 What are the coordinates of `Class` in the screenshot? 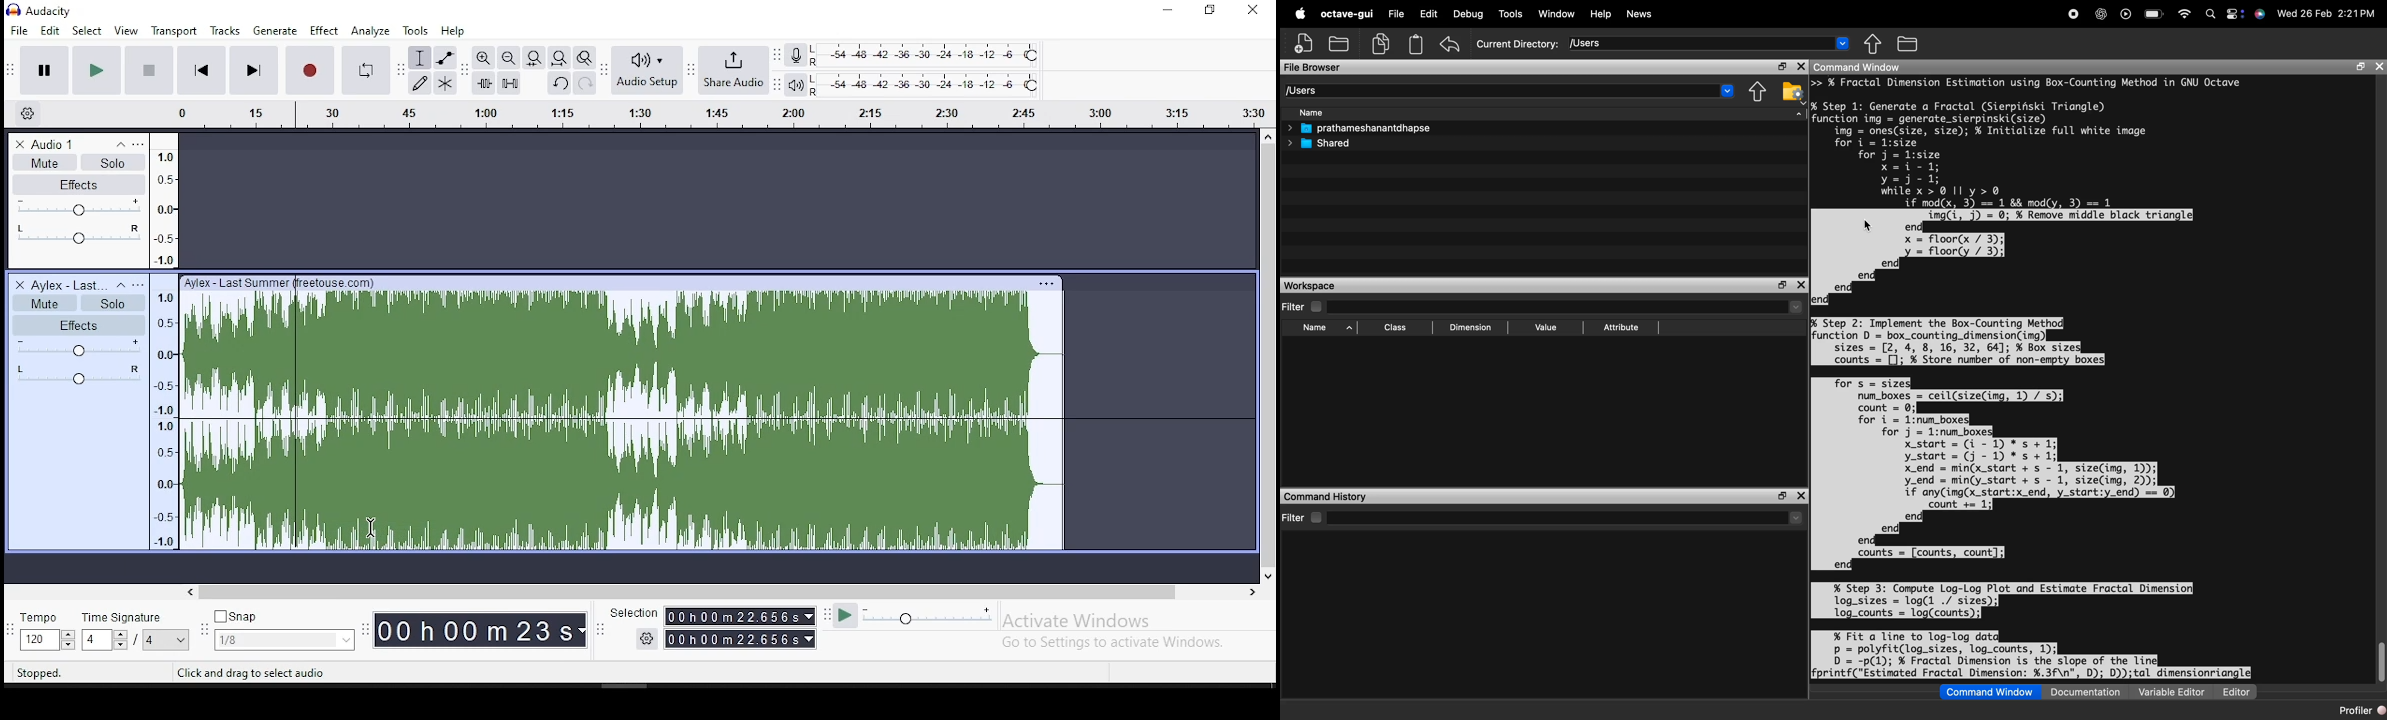 It's located at (1396, 326).